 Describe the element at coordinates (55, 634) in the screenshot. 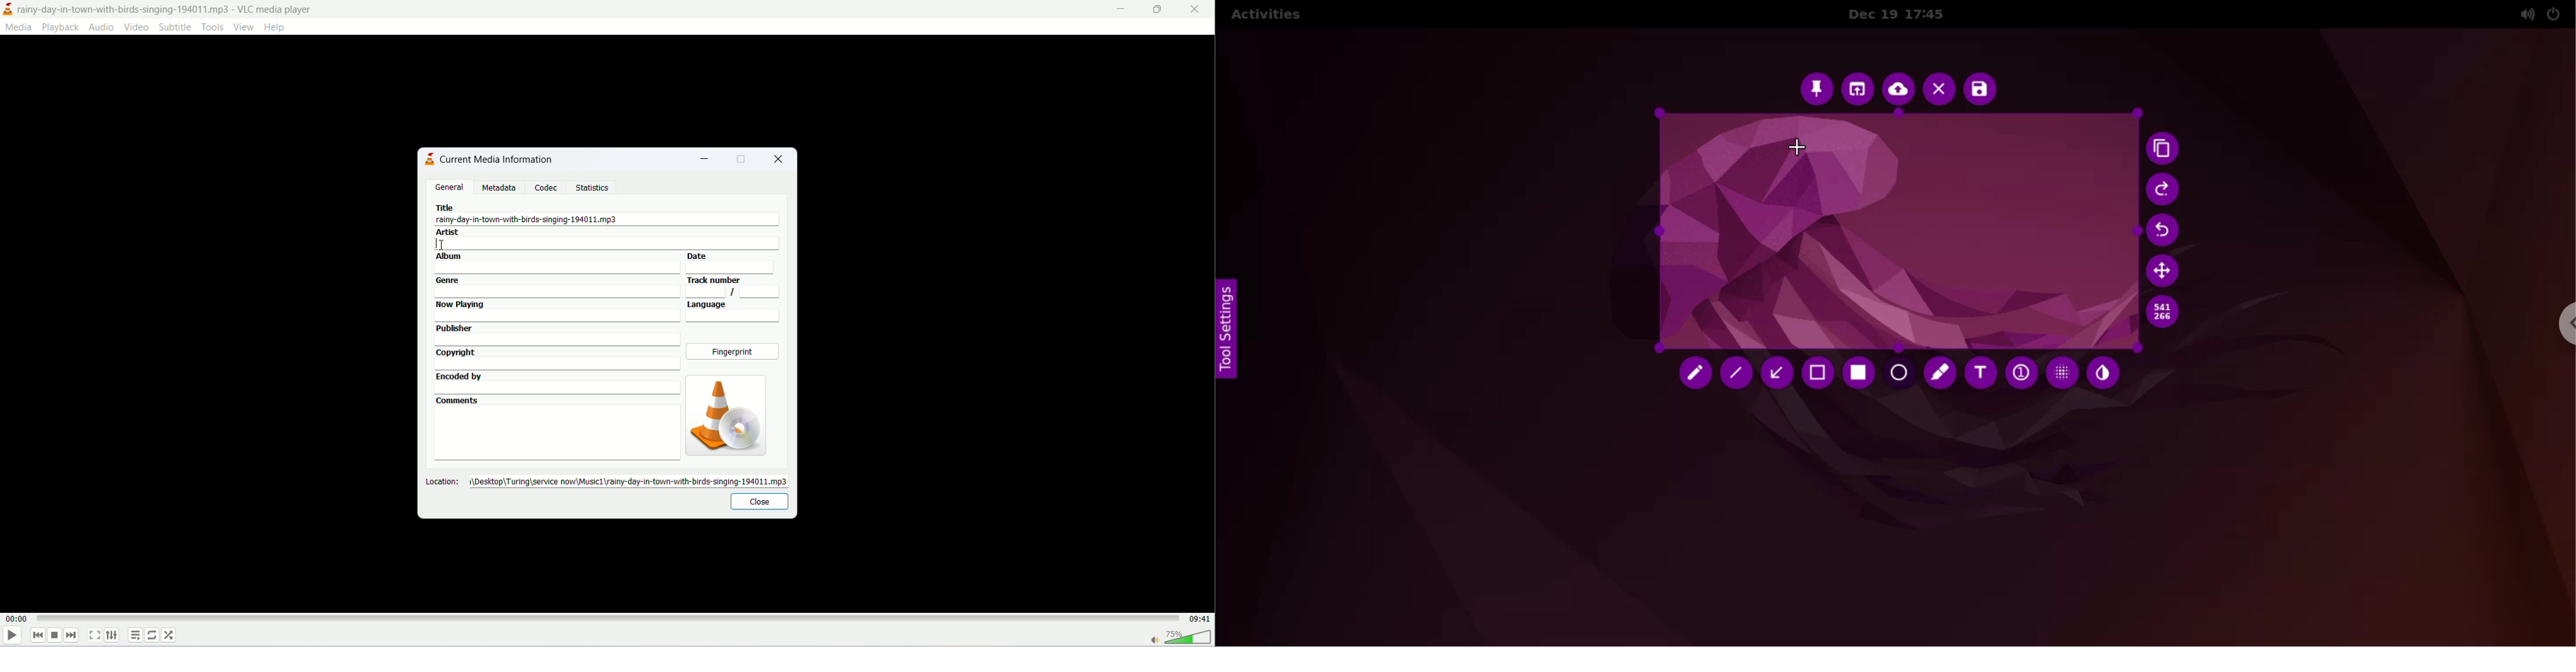

I see `stop` at that location.